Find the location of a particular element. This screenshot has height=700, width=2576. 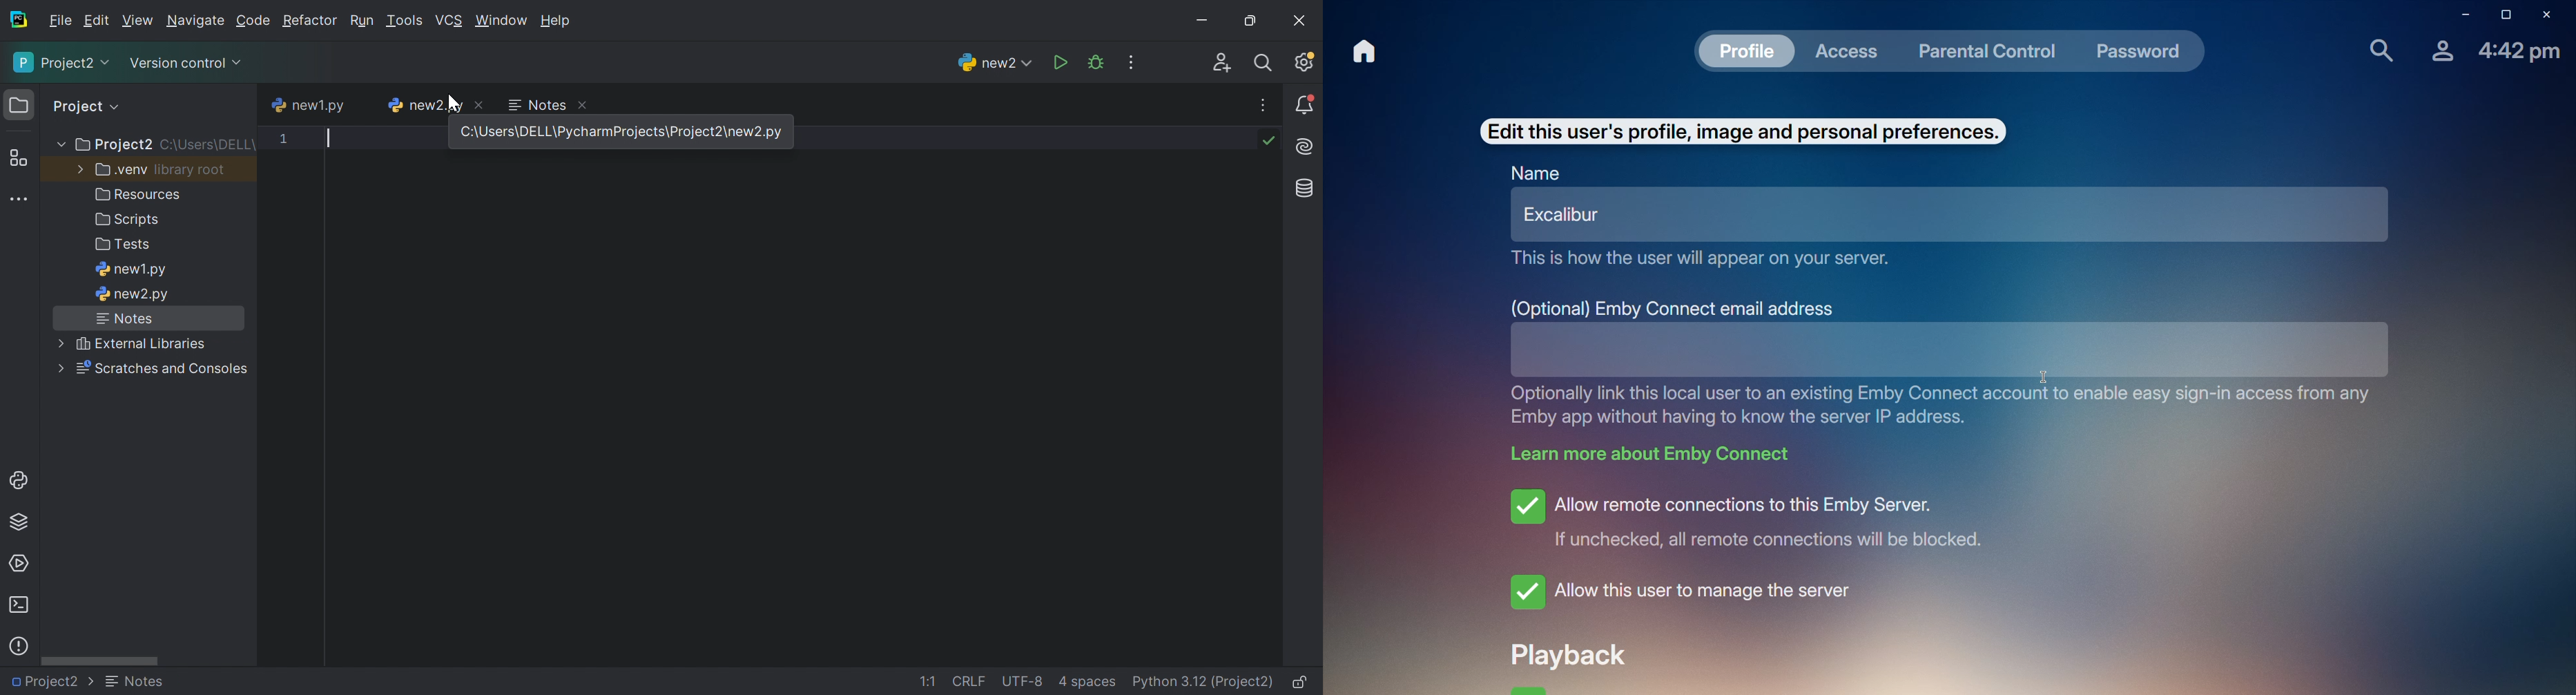

Folder icon is located at coordinates (16, 103).